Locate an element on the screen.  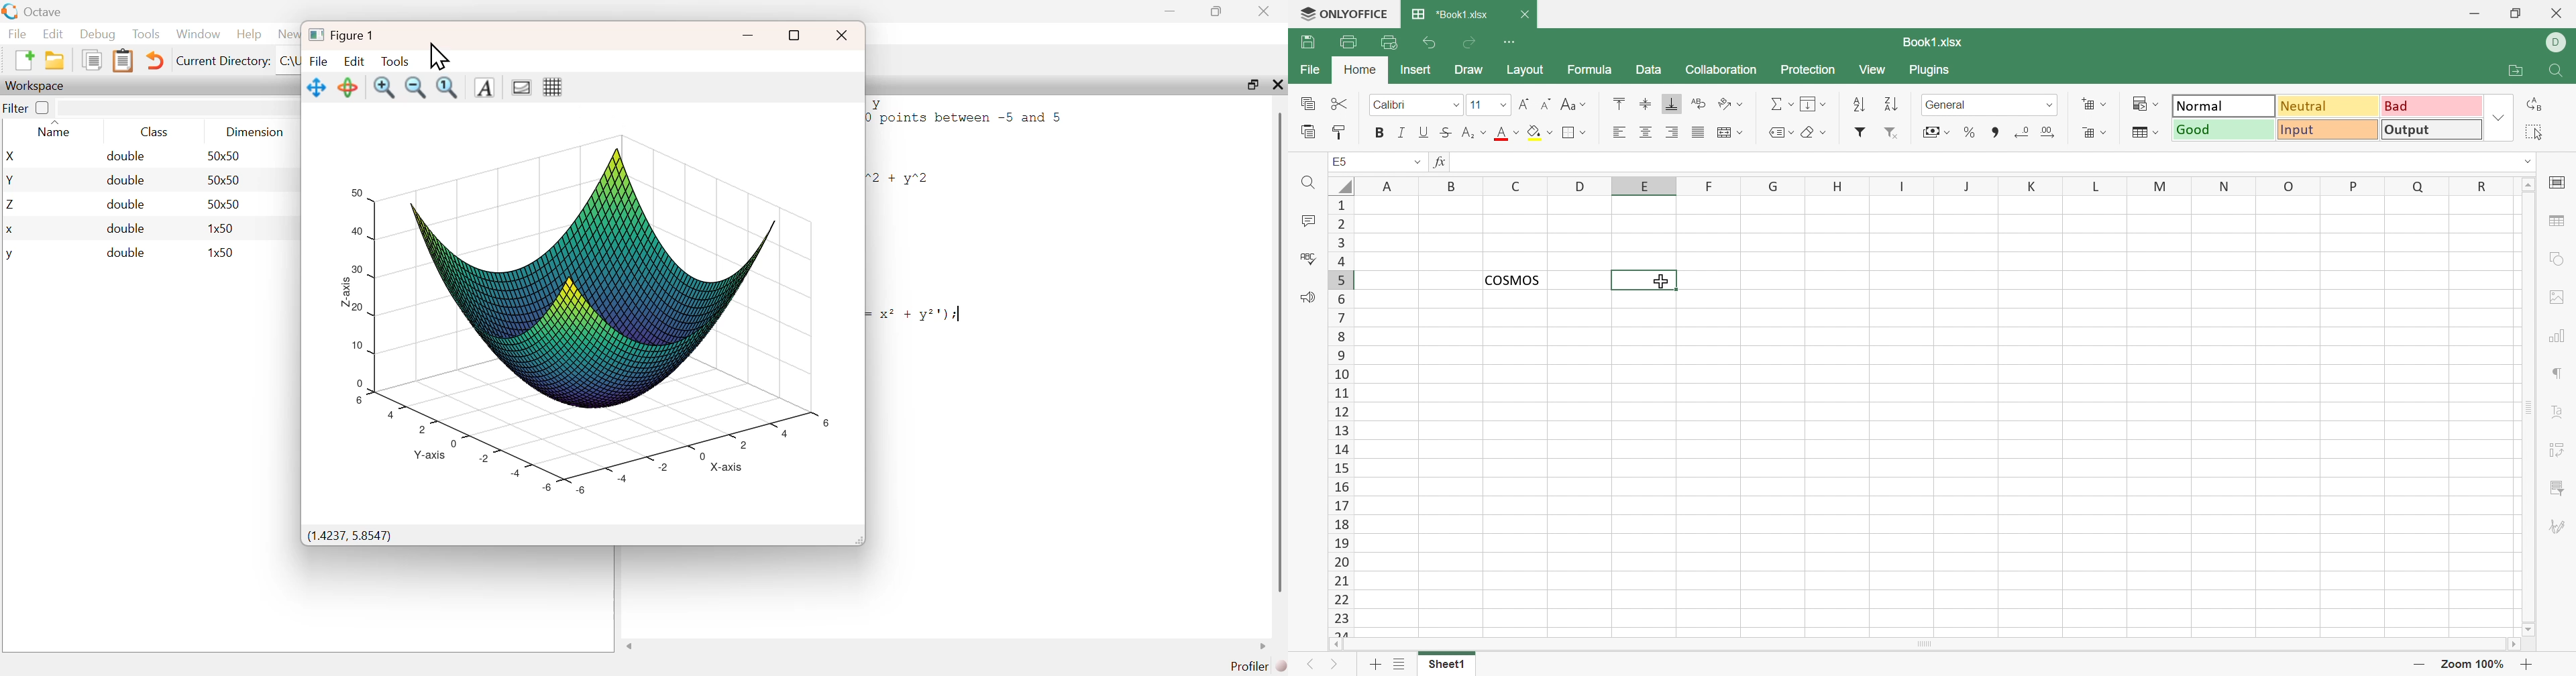
Image settings is located at coordinates (2557, 298).